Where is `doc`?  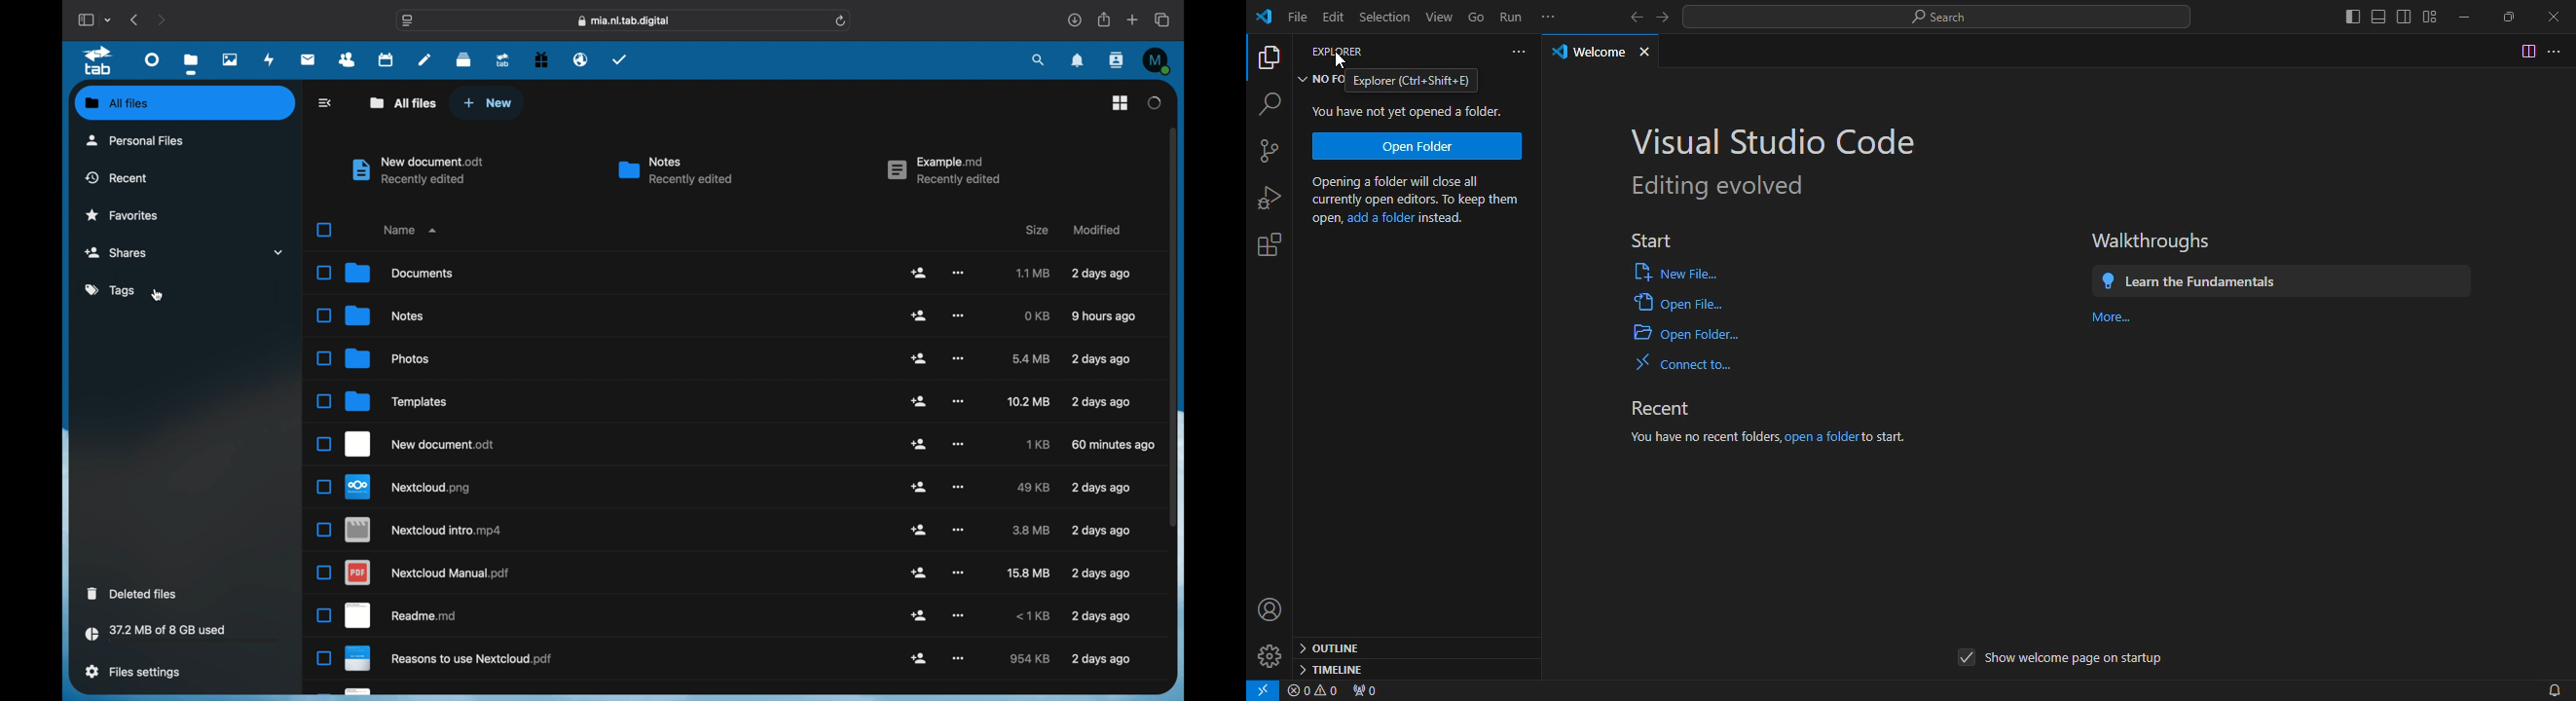
doc is located at coordinates (451, 660).